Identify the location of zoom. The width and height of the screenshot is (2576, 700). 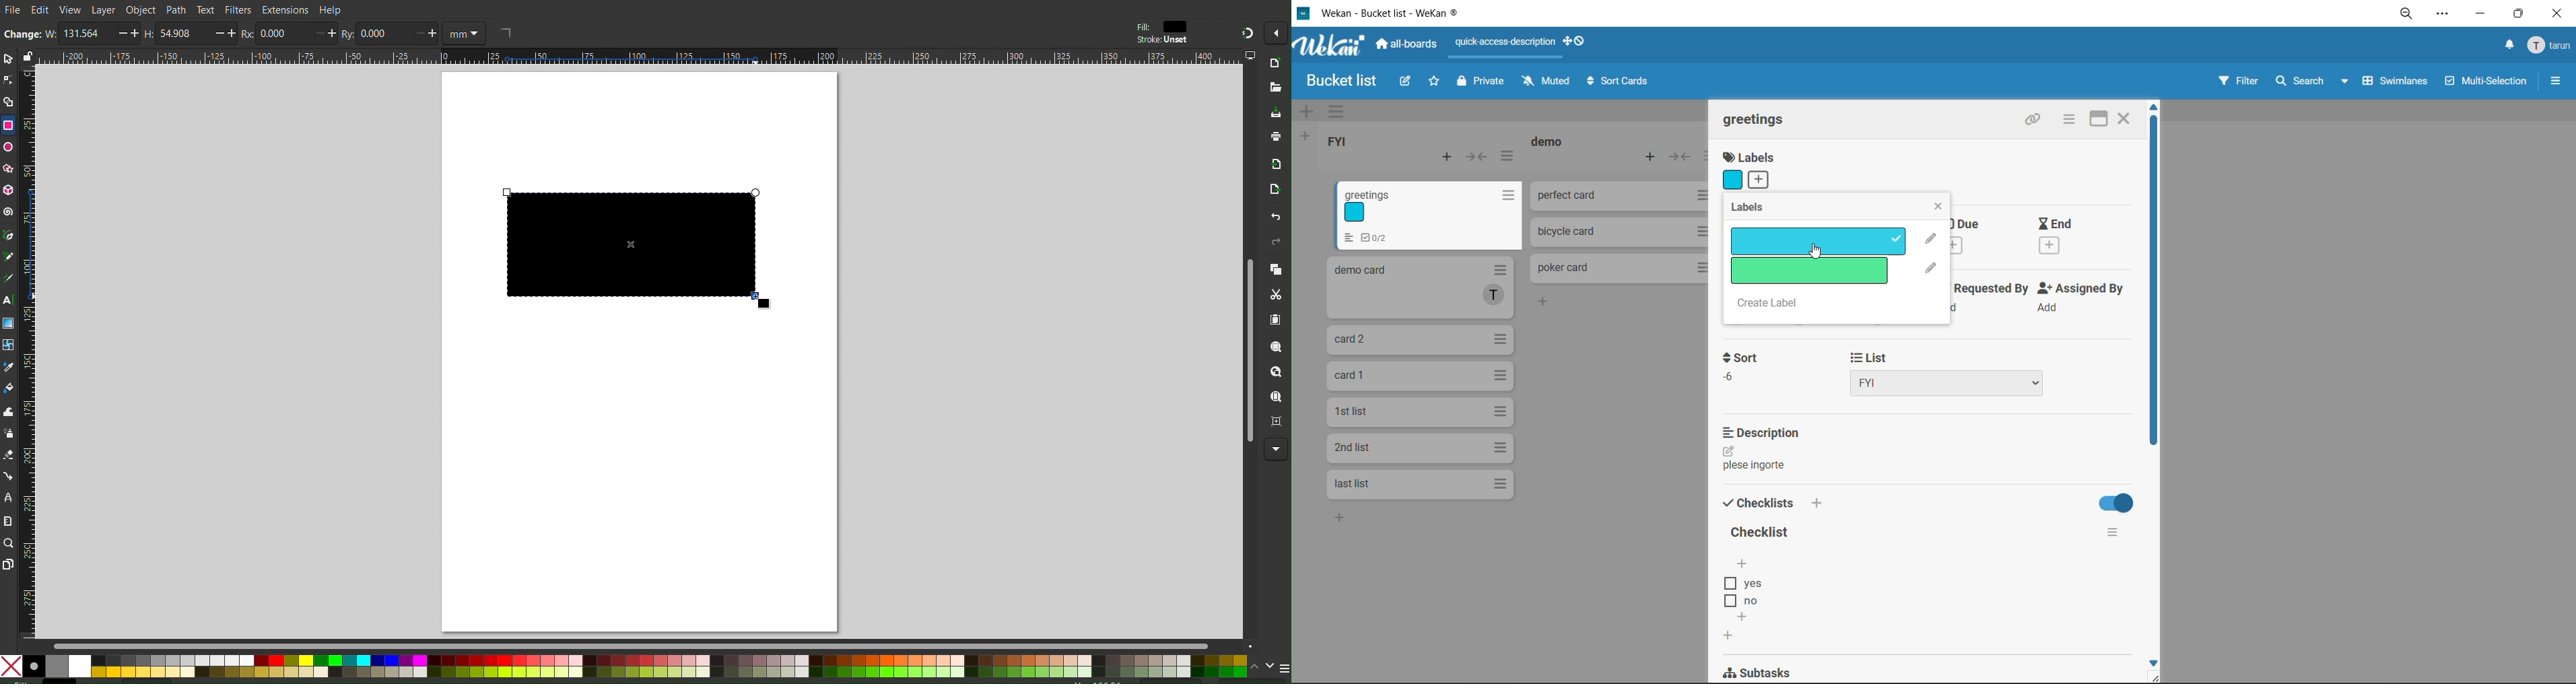
(2406, 15).